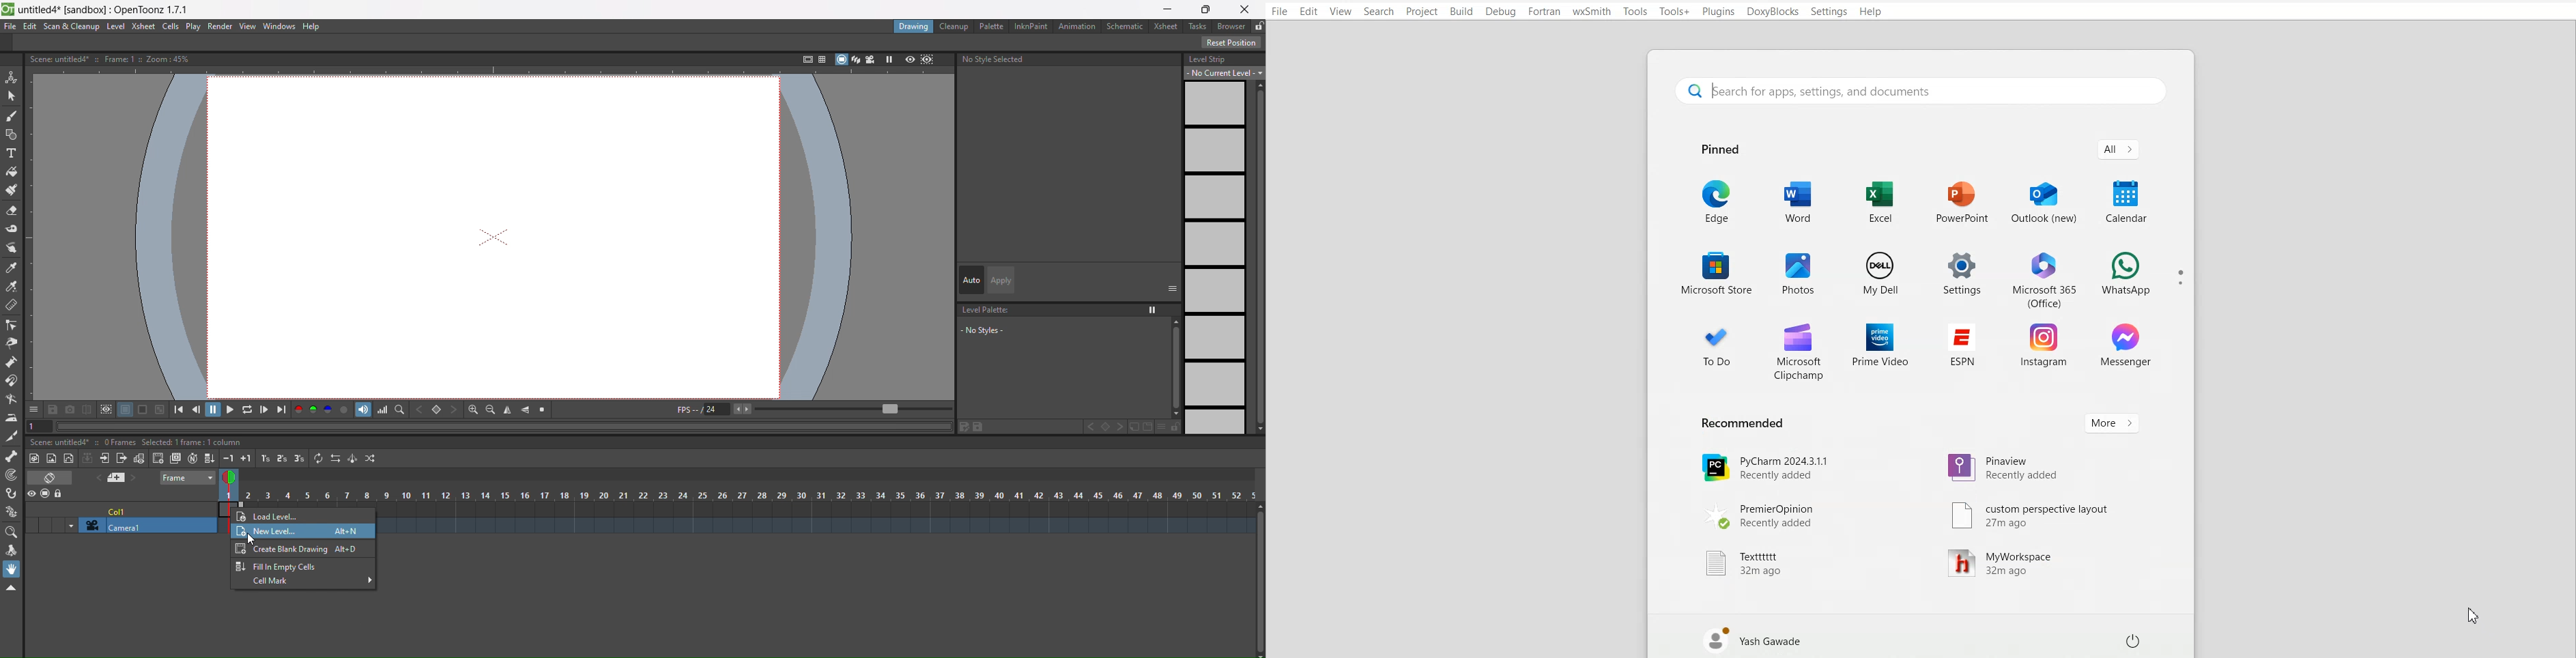 The width and height of the screenshot is (2576, 672). Describe the element at coordinates (1340, 12) in the screenshot. I see `View` at that location.